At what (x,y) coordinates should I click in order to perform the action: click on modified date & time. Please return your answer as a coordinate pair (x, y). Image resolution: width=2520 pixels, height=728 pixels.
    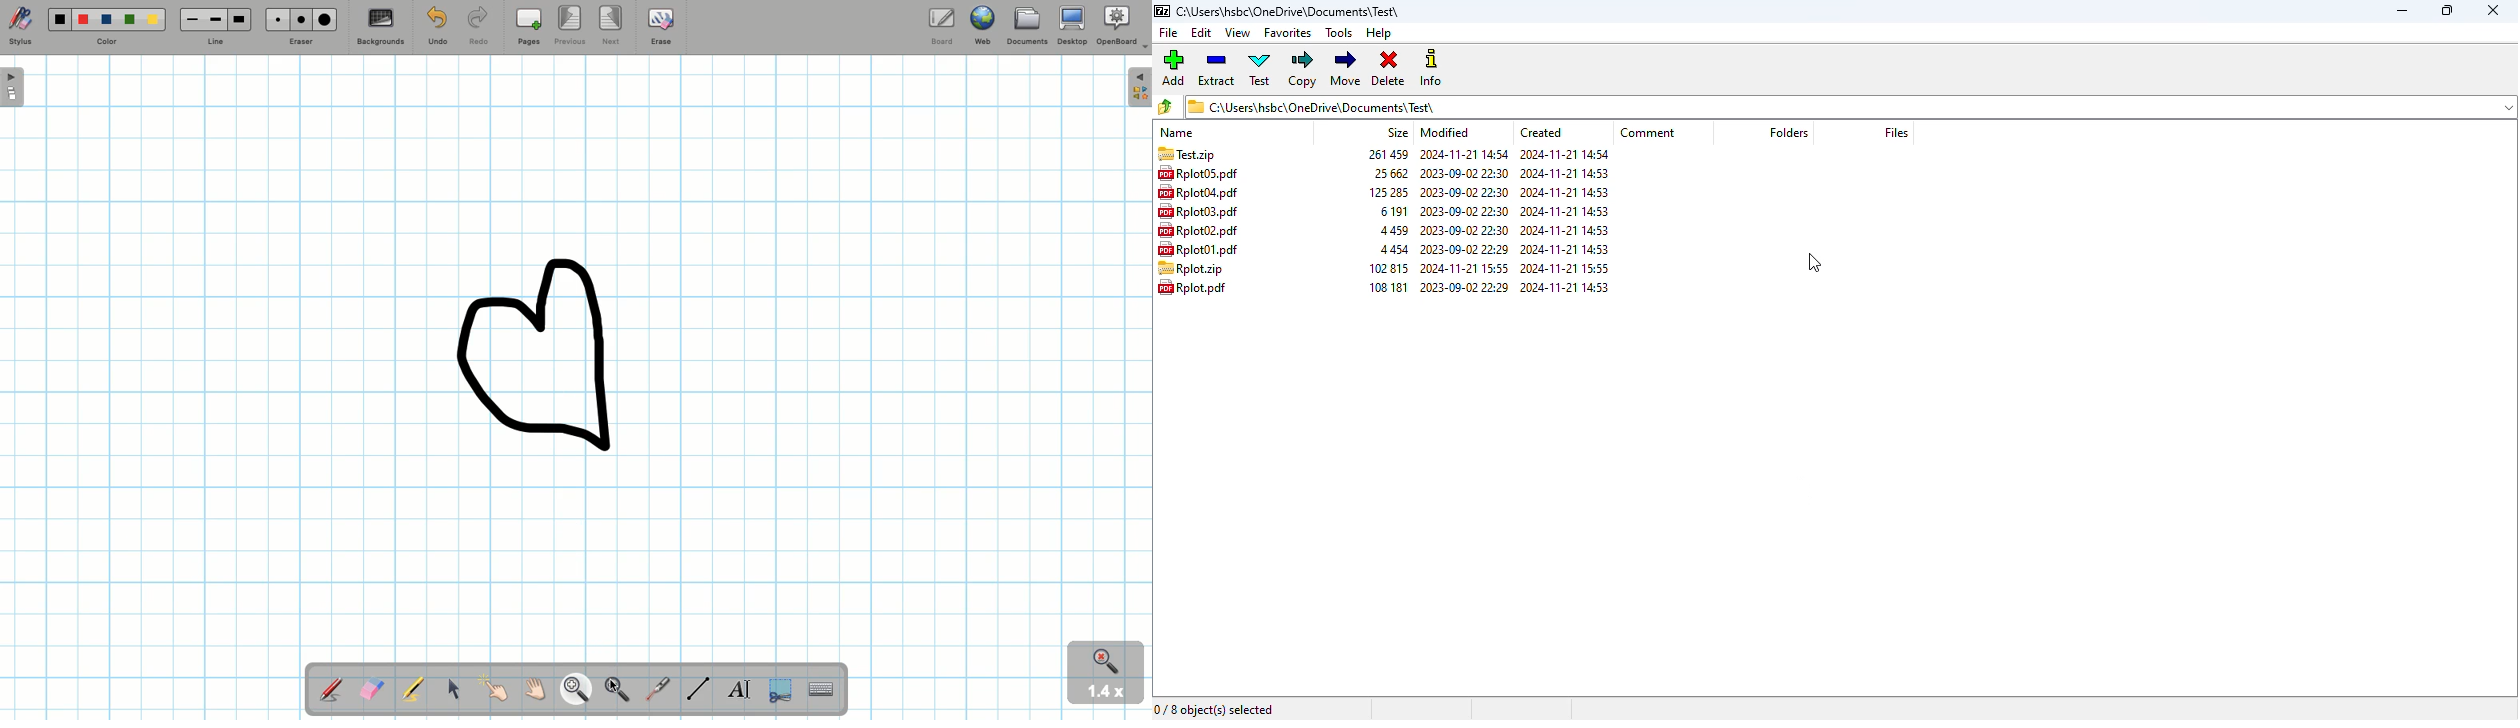
    Looking at the image, I should click on (1464, 220).